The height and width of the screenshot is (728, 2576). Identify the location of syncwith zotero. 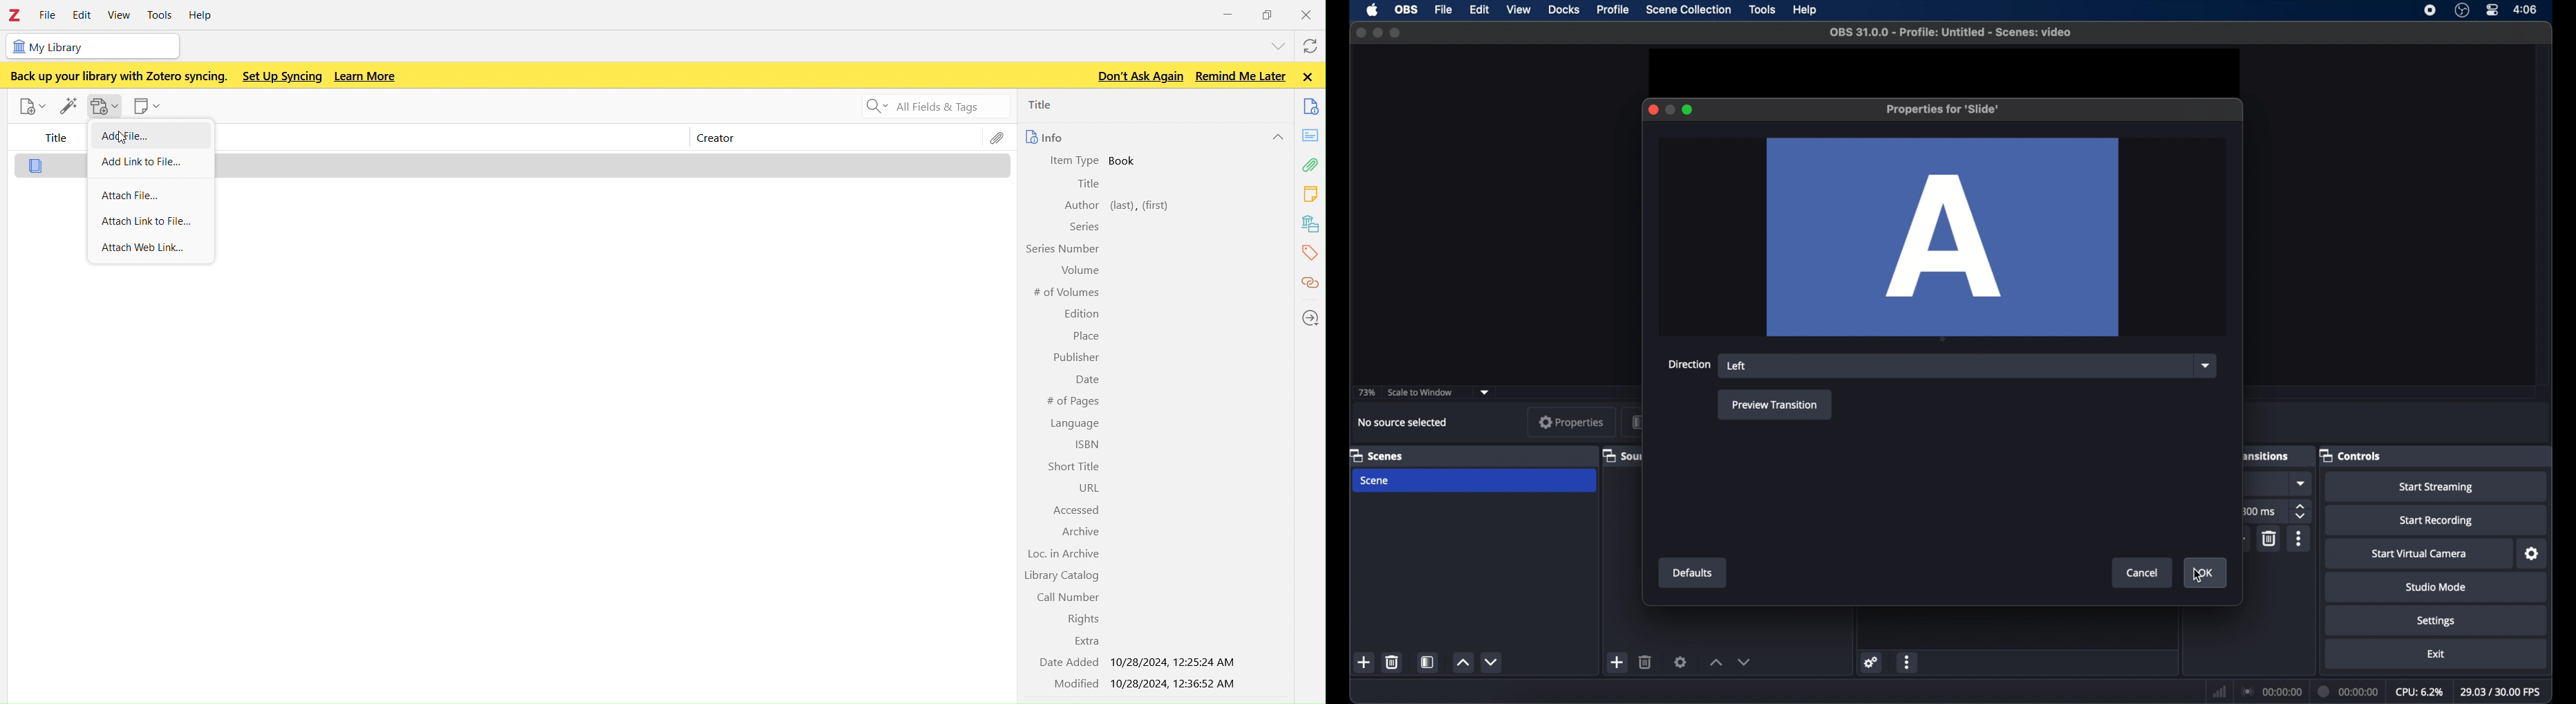
(1313, 45).